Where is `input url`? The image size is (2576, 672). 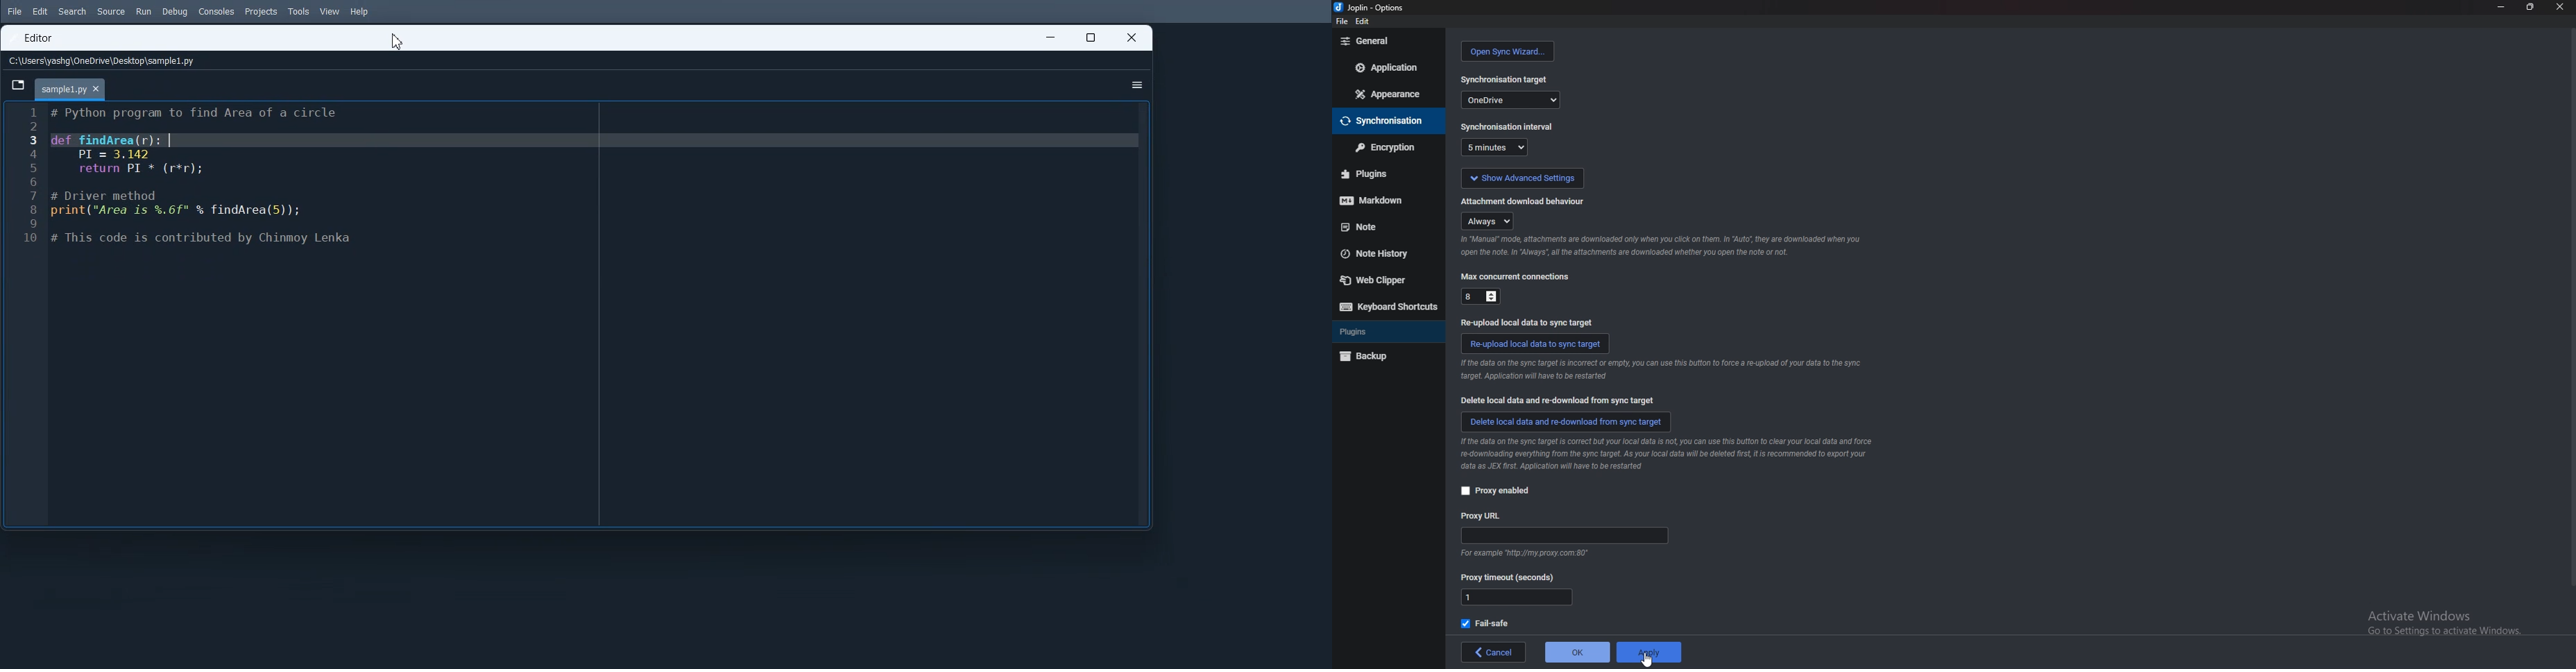 input url is located at coordinates (1563, 535).